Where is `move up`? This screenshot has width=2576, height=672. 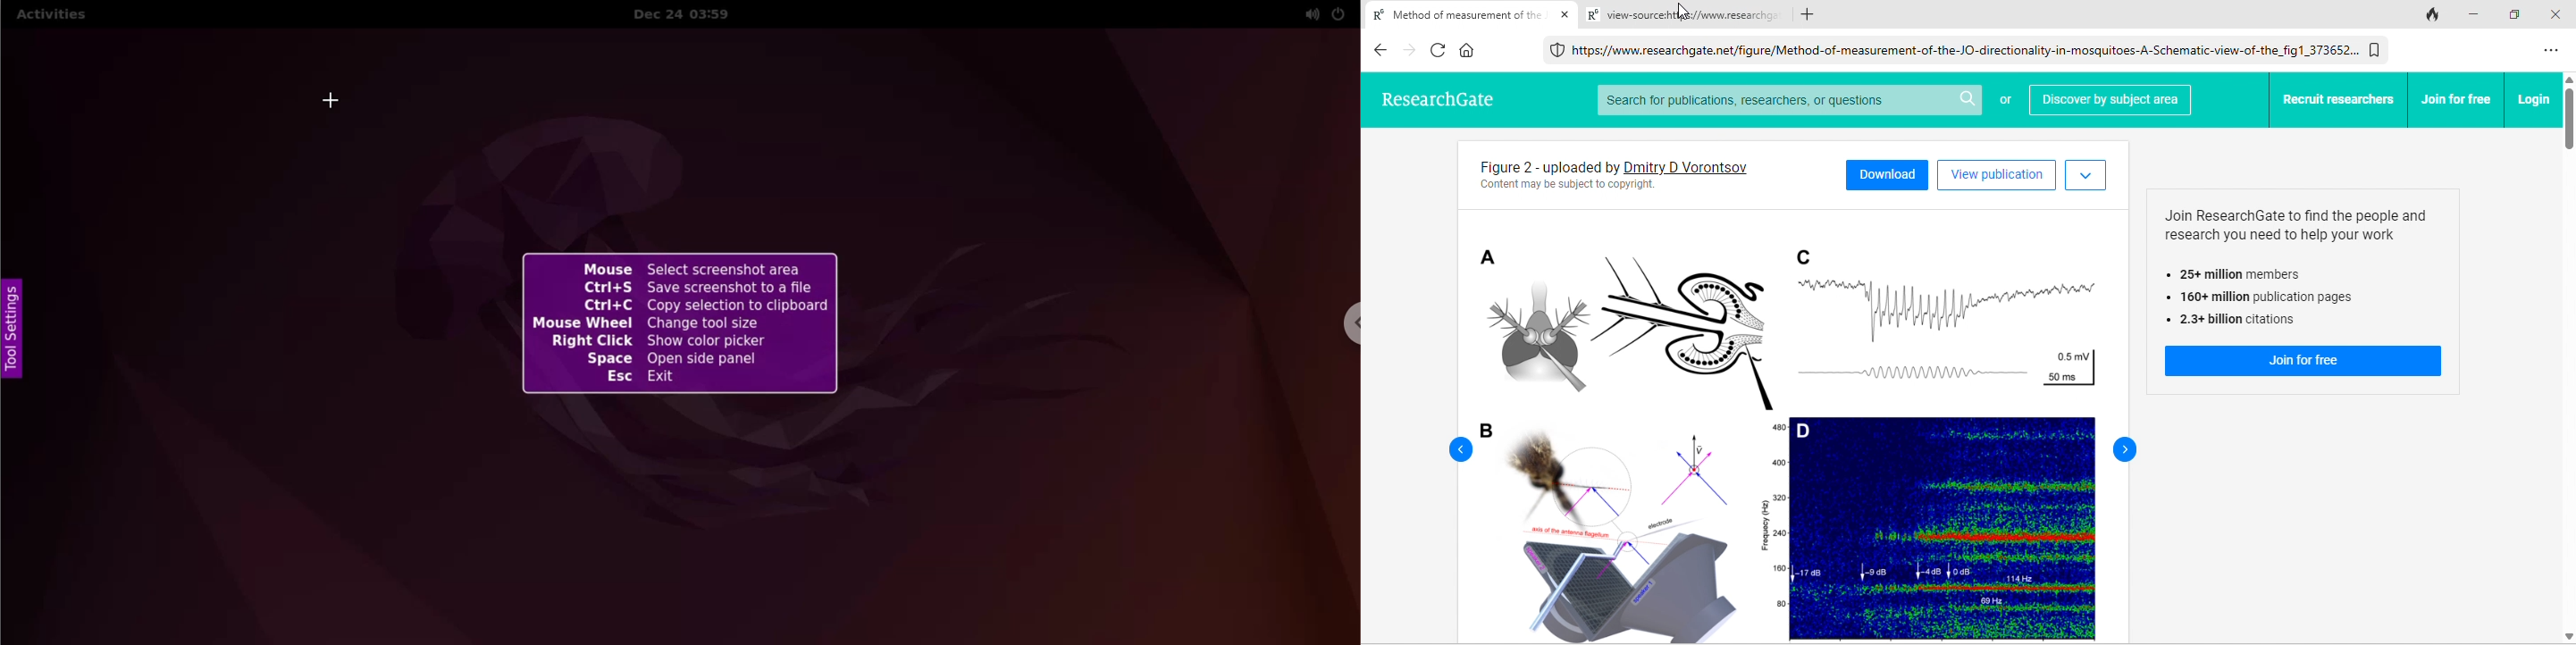 move up is located at coordinates (2569, 80).